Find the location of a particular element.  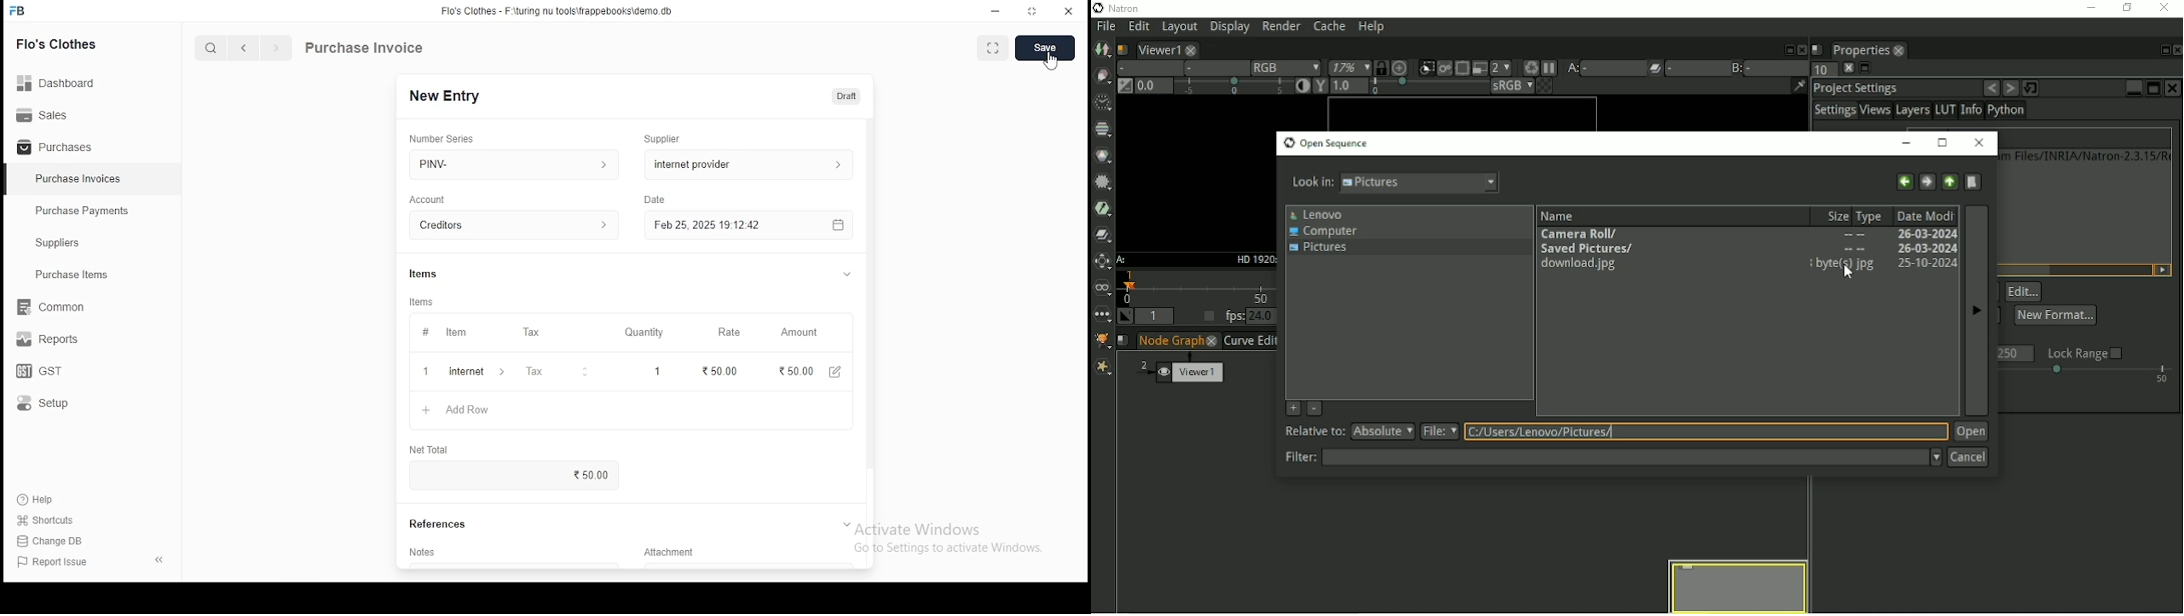

Date is located at coordinates (657, 200).